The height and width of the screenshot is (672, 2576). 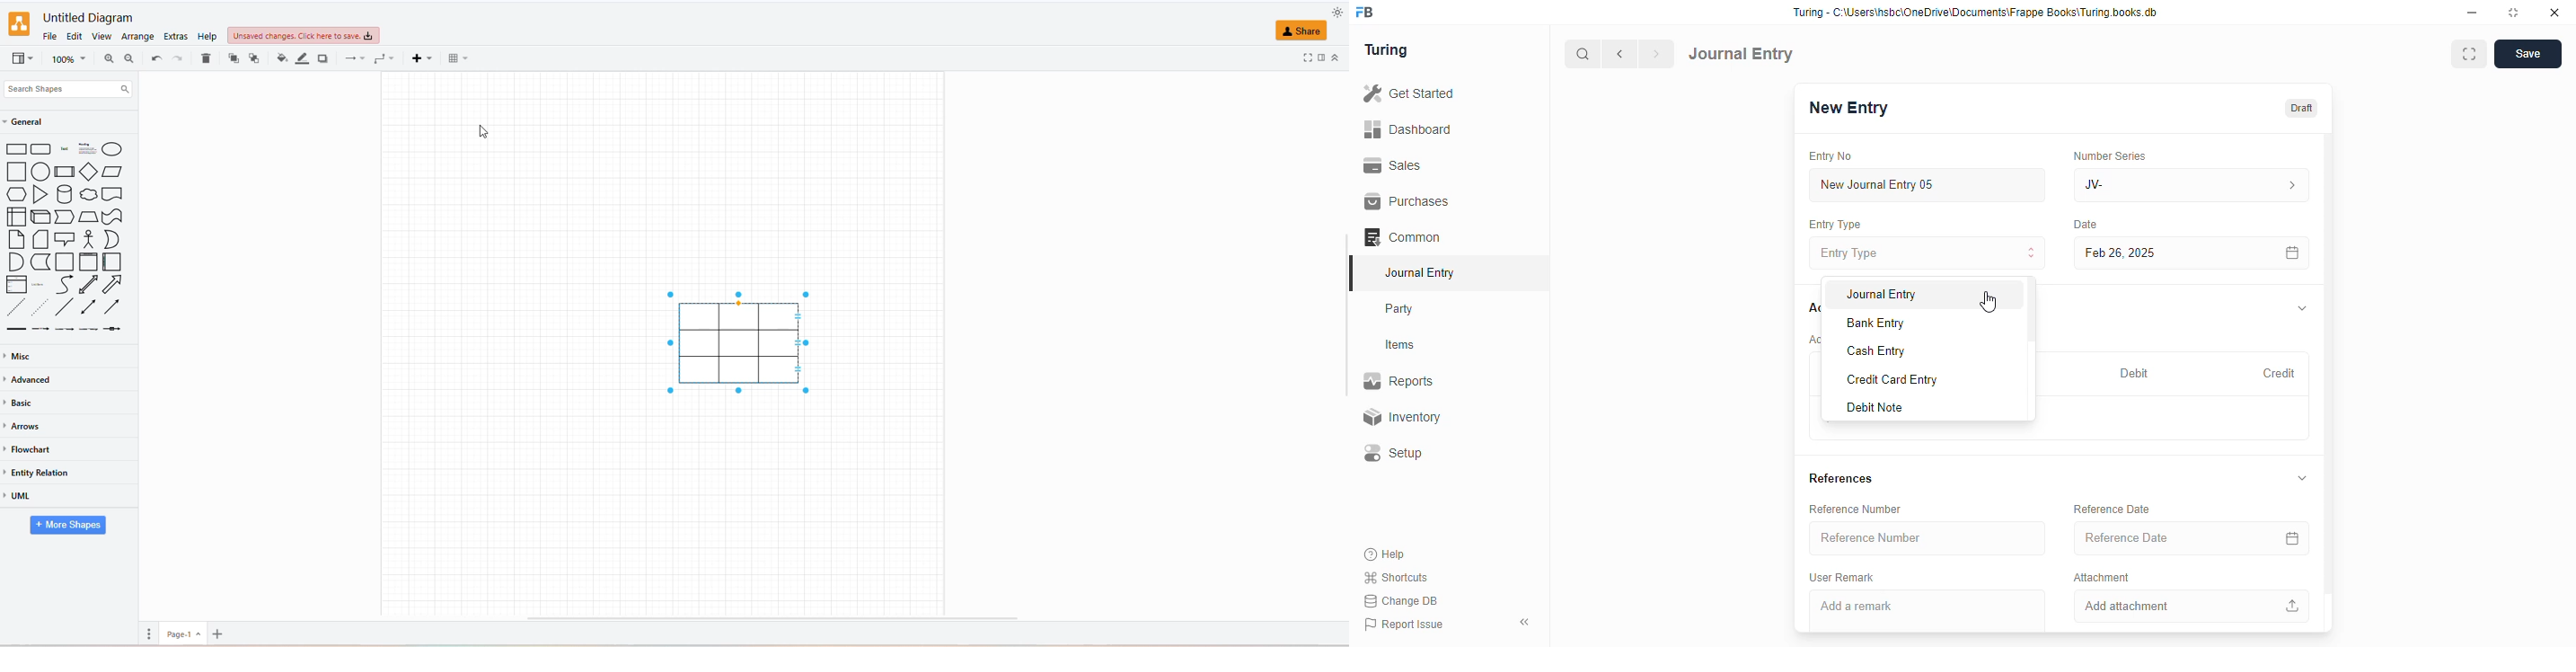 What do you see at coordinates (2153, 253) in the screenshot?
I see `Feb 26, 2025` at bounding box center [2153, 253].